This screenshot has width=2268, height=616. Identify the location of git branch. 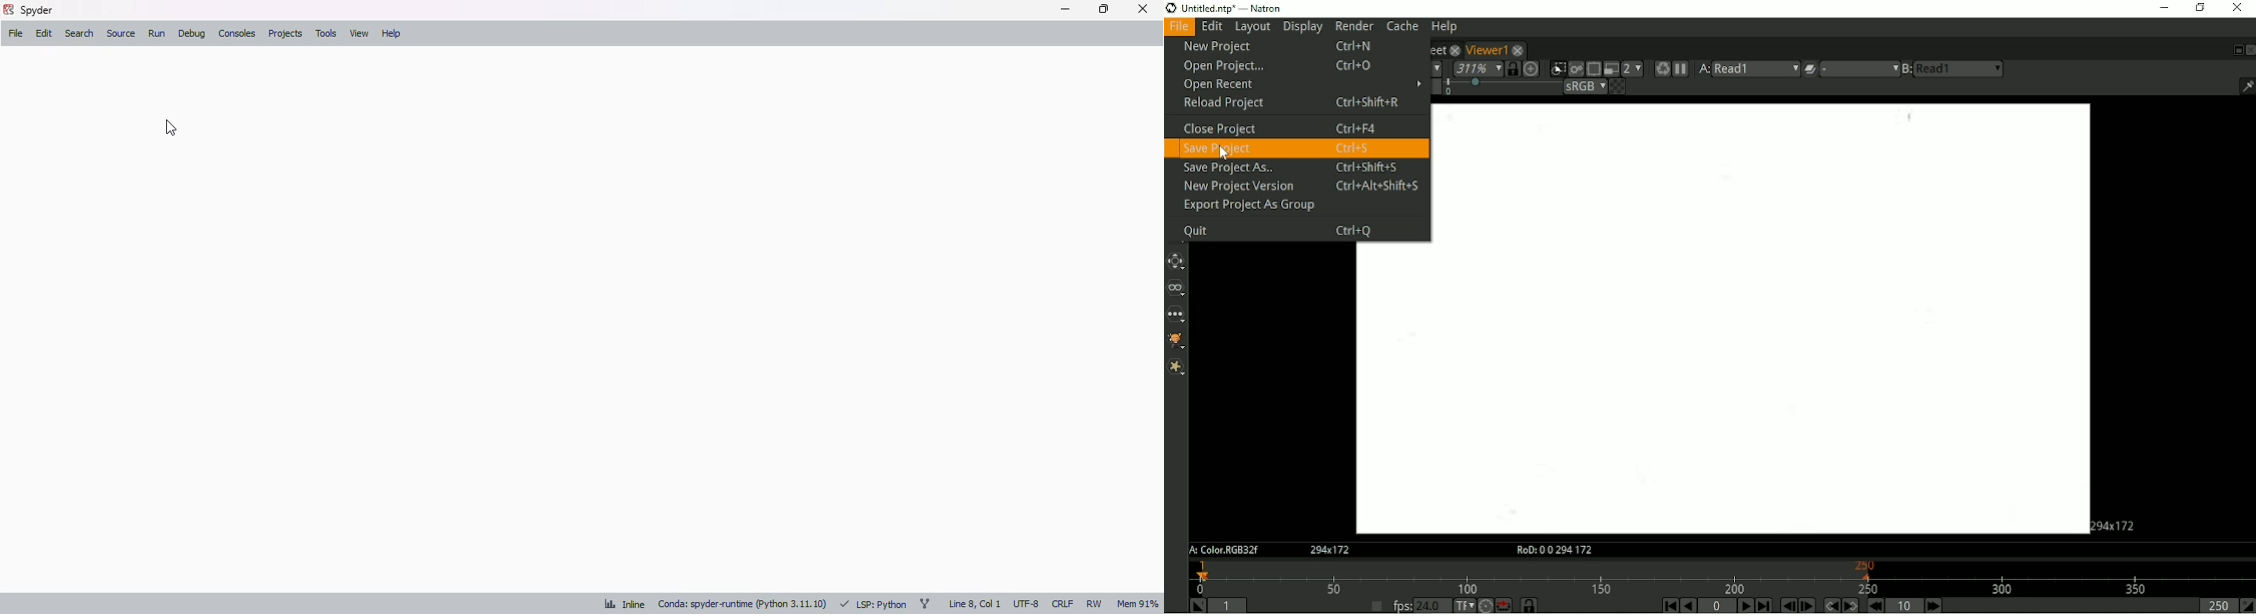
(925, 603).